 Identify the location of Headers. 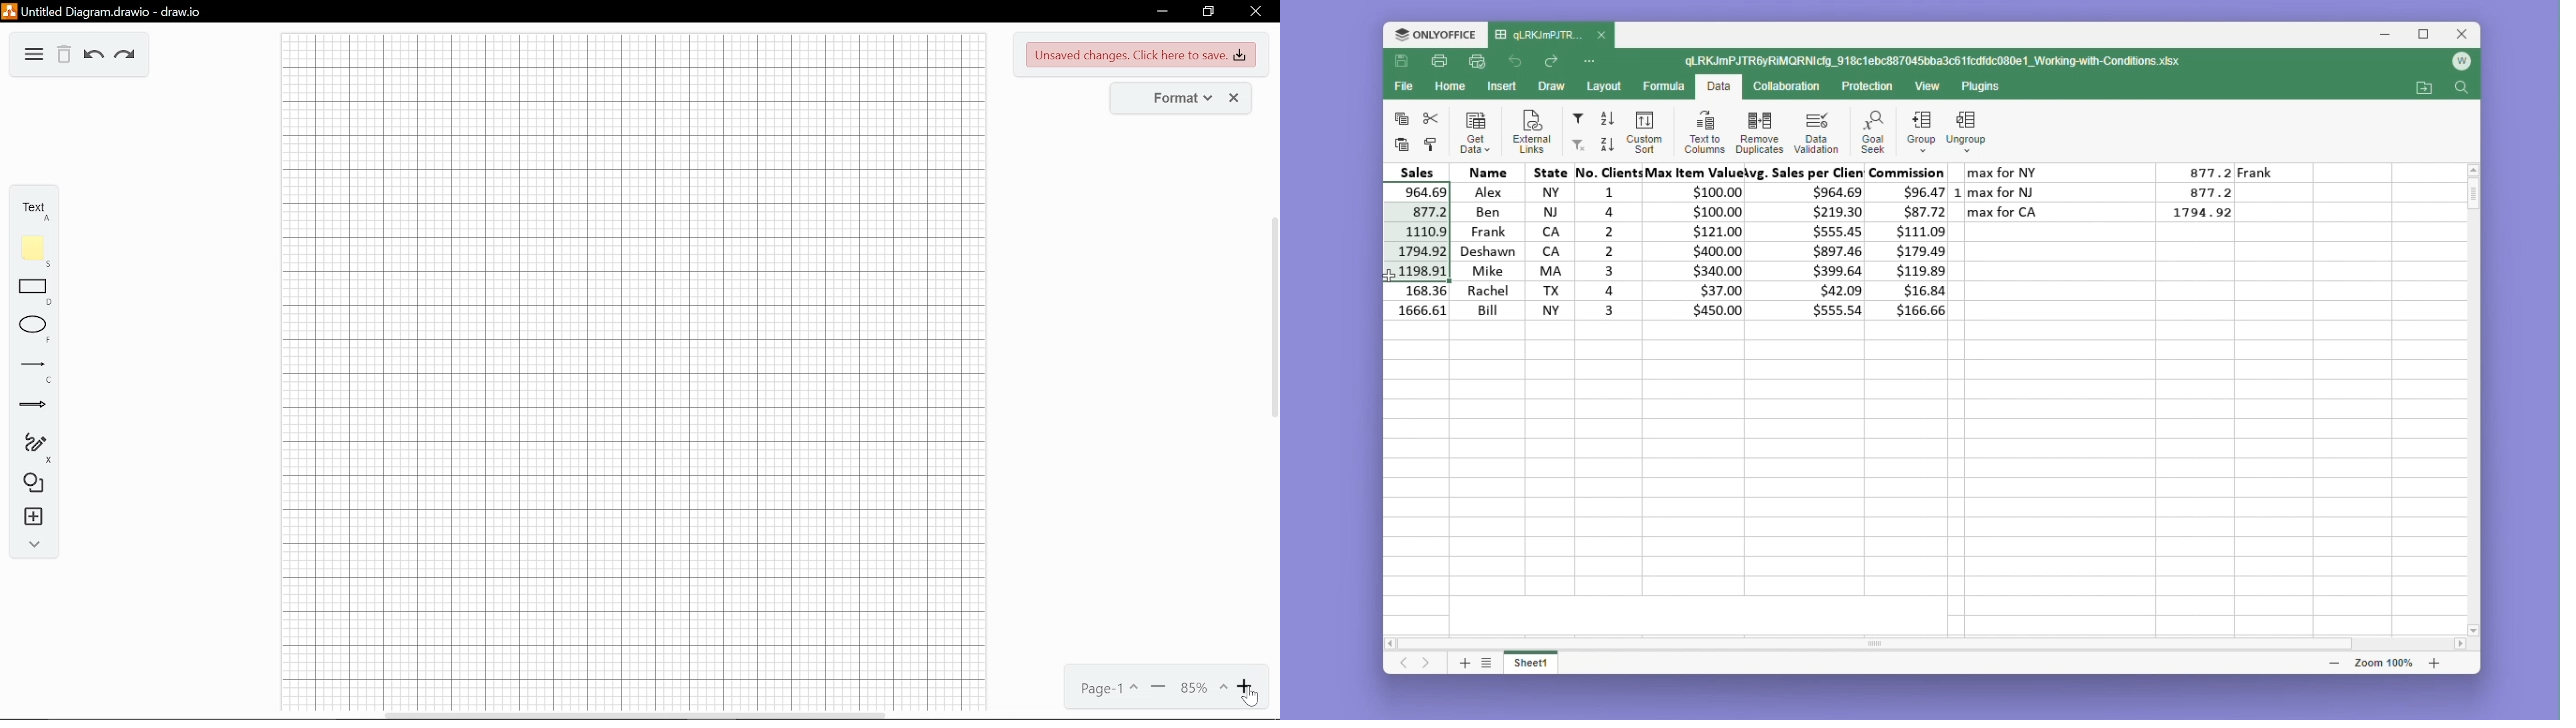
(1665, 172).